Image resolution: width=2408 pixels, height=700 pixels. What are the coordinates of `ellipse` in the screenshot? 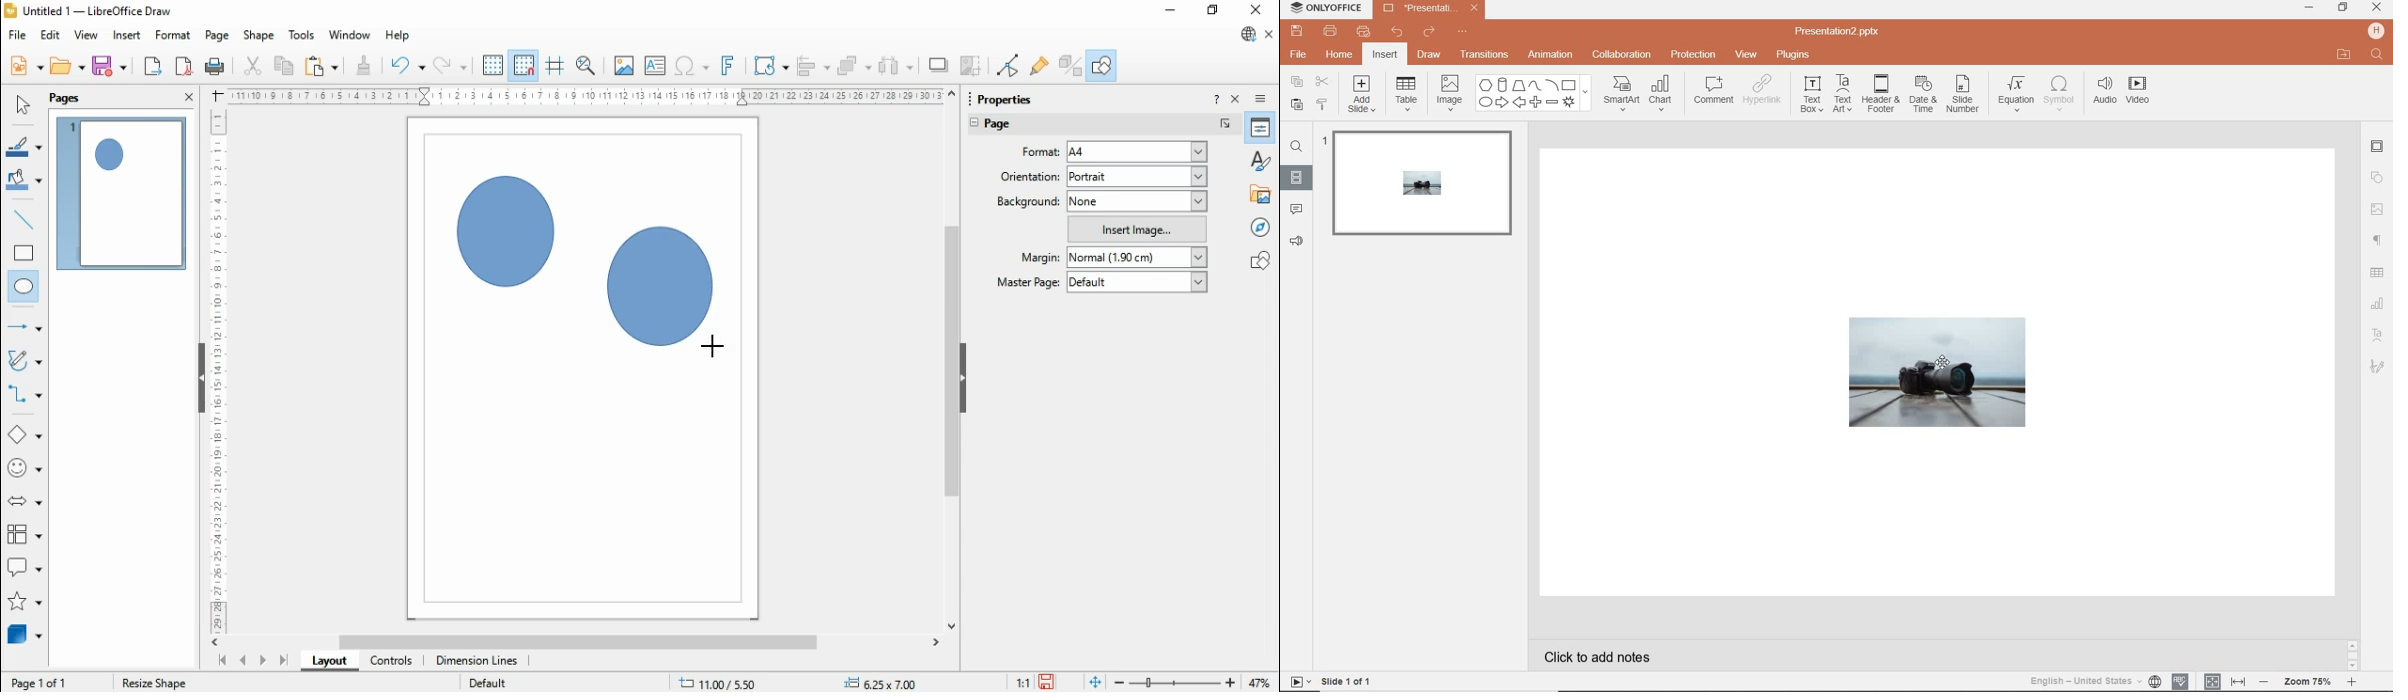 It's located at (25, 288).